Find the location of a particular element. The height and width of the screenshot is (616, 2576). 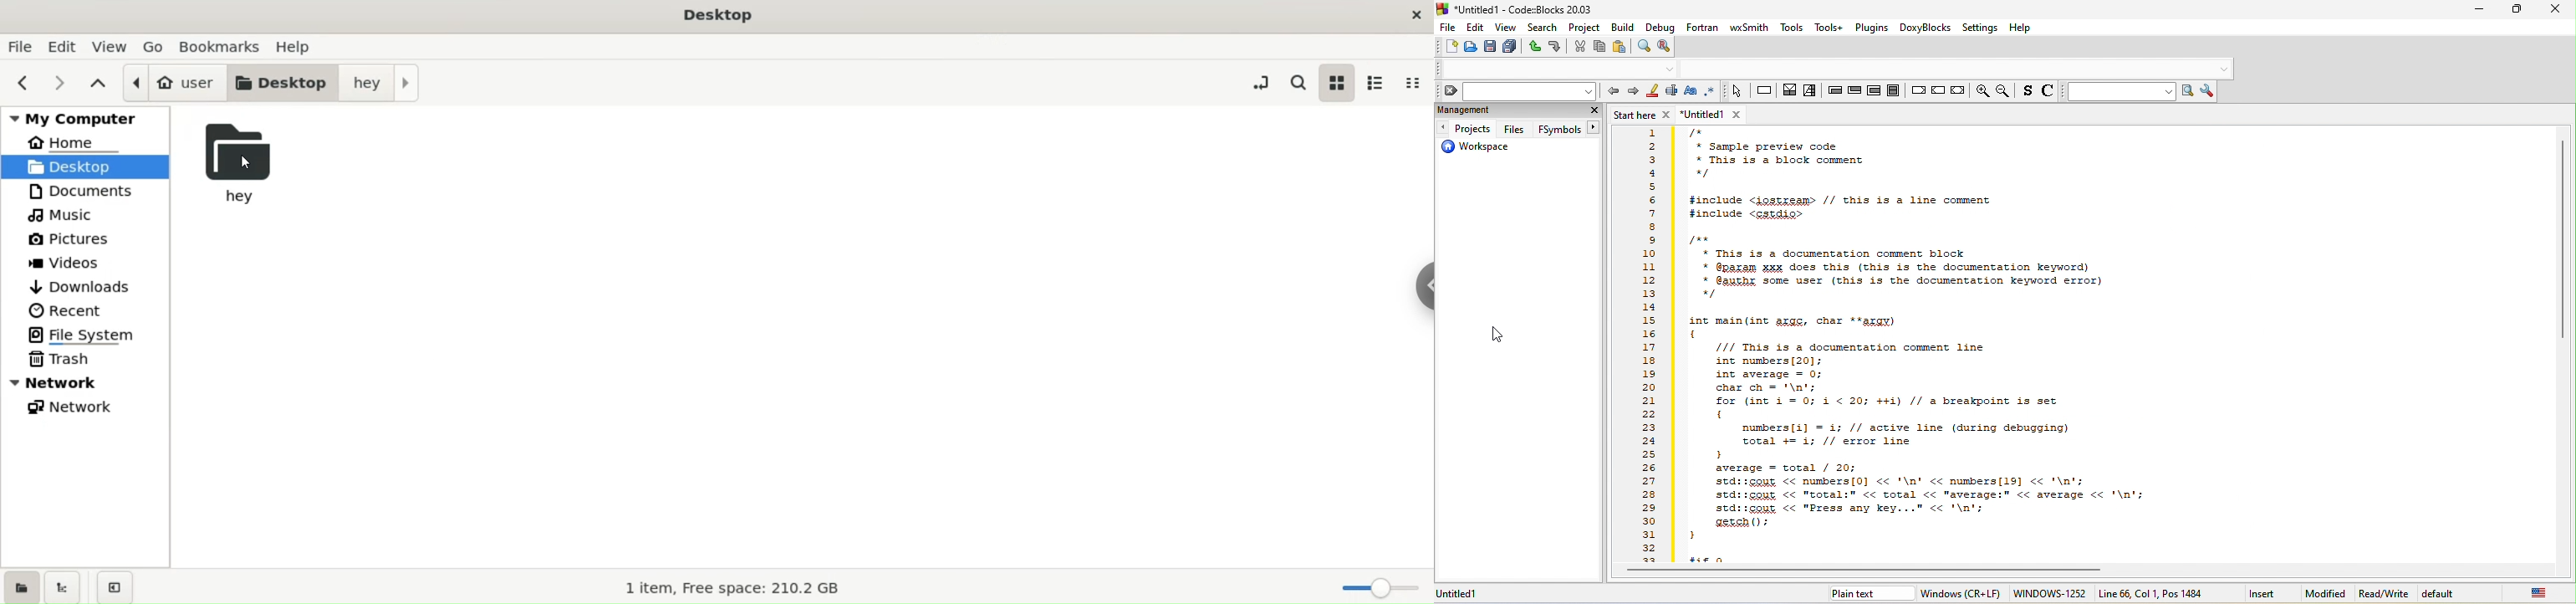

start here is located at coordinates (1643, 115).